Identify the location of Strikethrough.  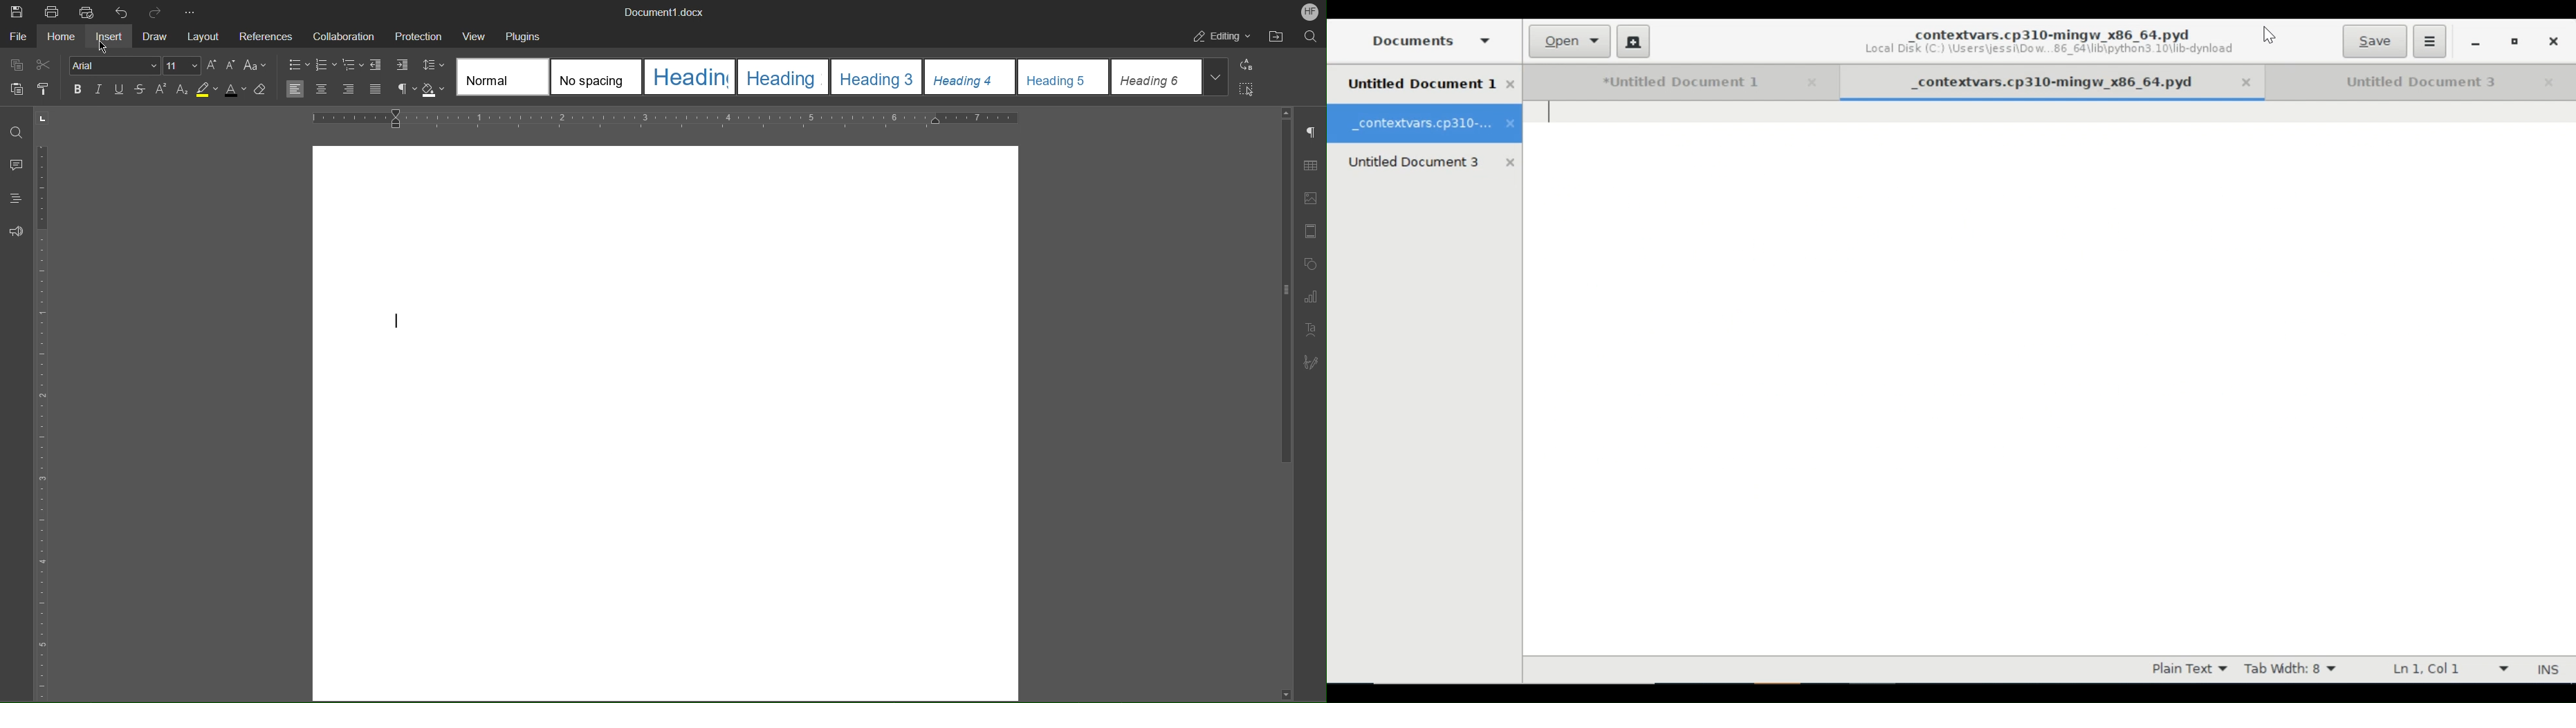
(140, 90).